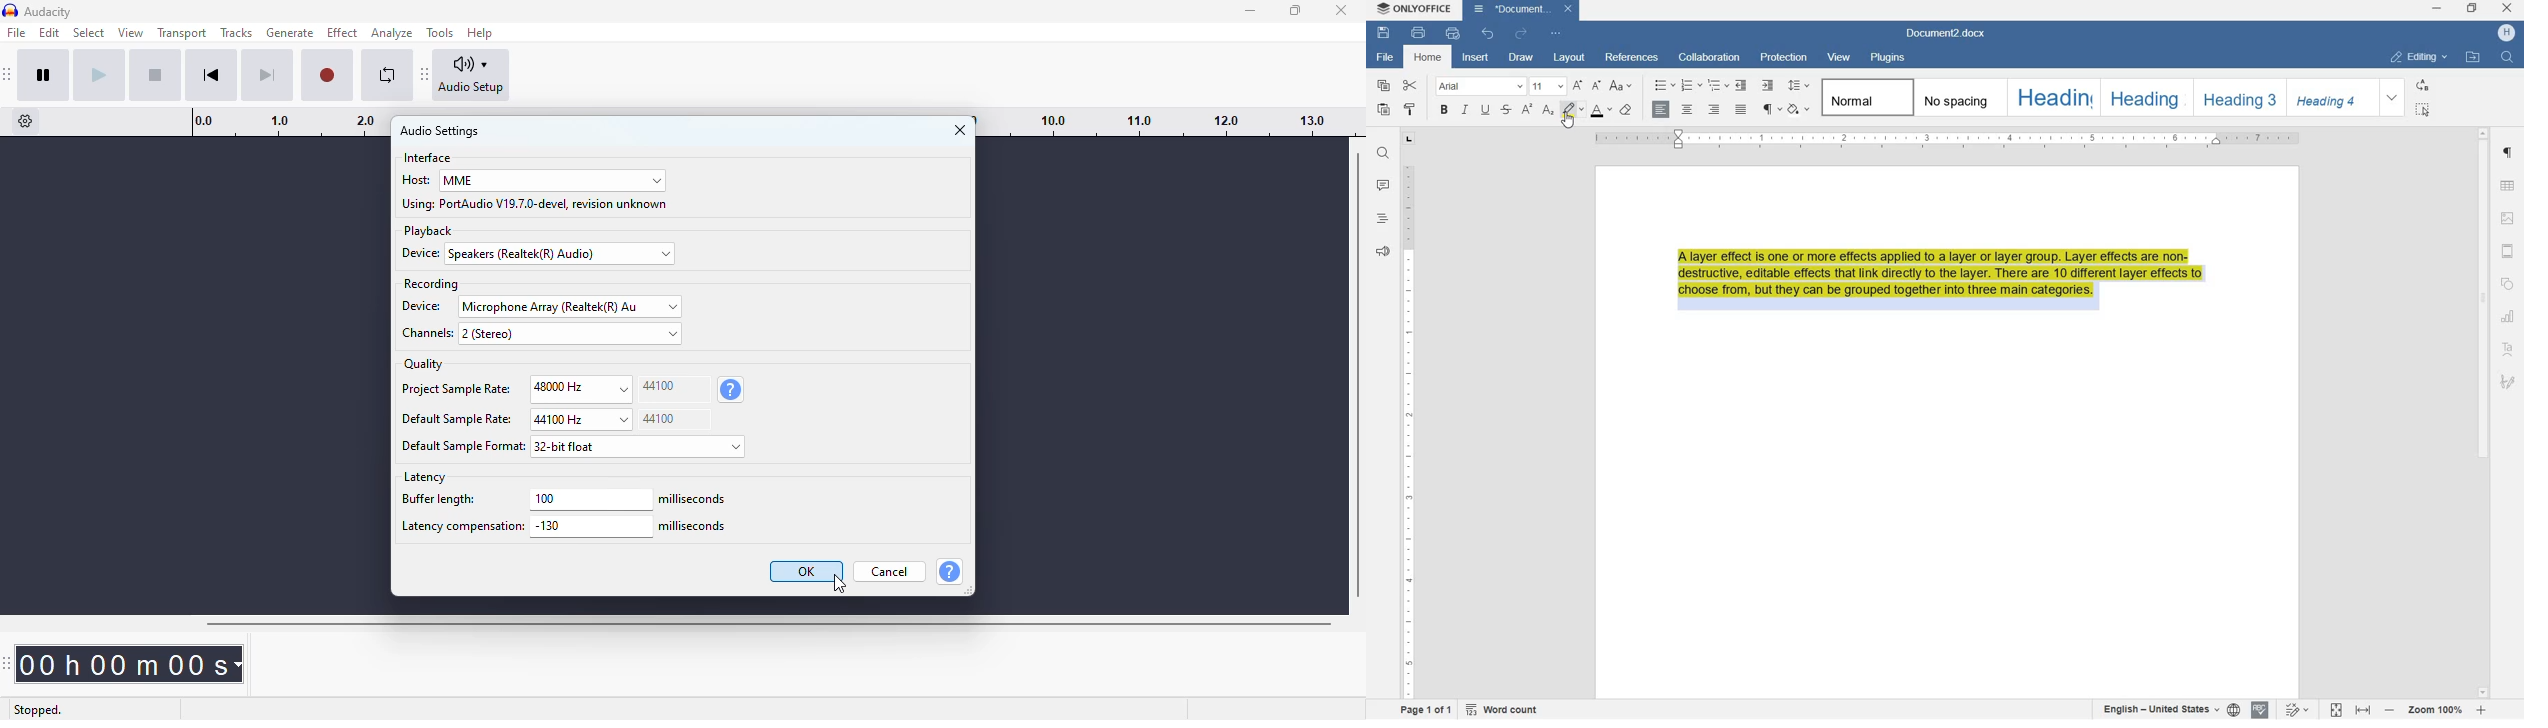 The width and height of the screenshot is (2548, 728). I want to click on miliseconds, so click(694, 527).